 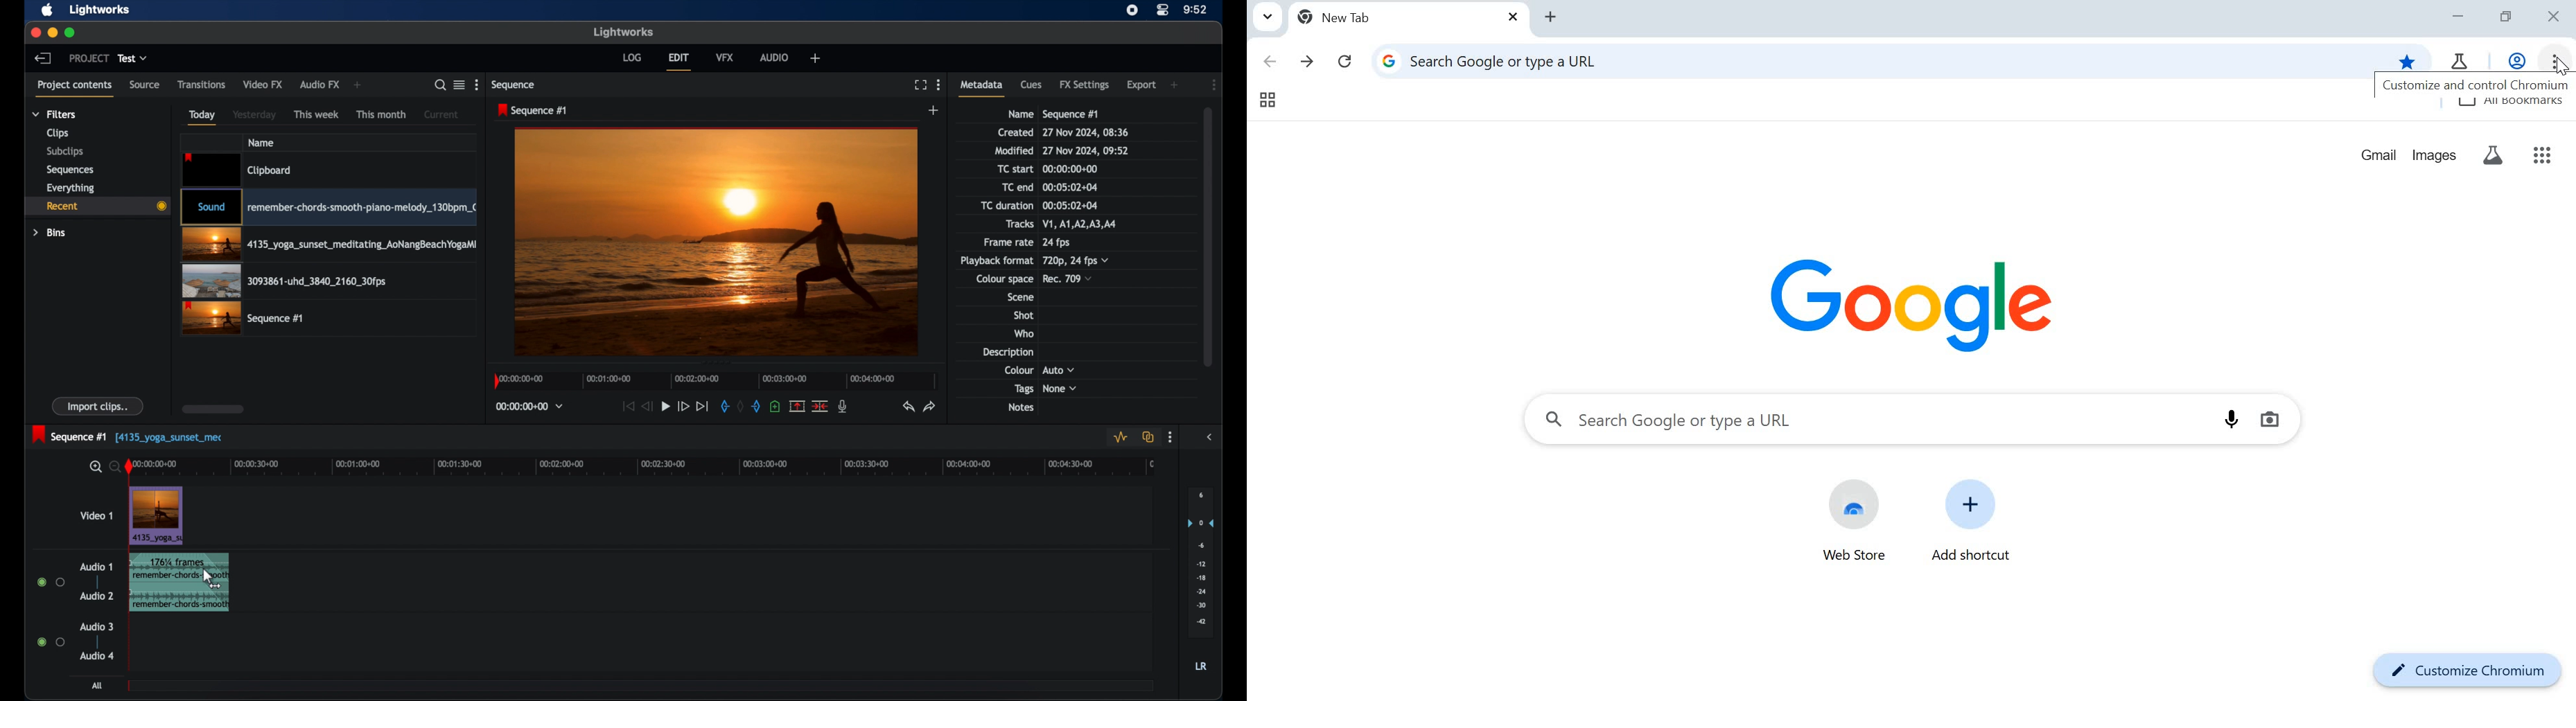 I want to click on mic, so click(x=844, y=406).